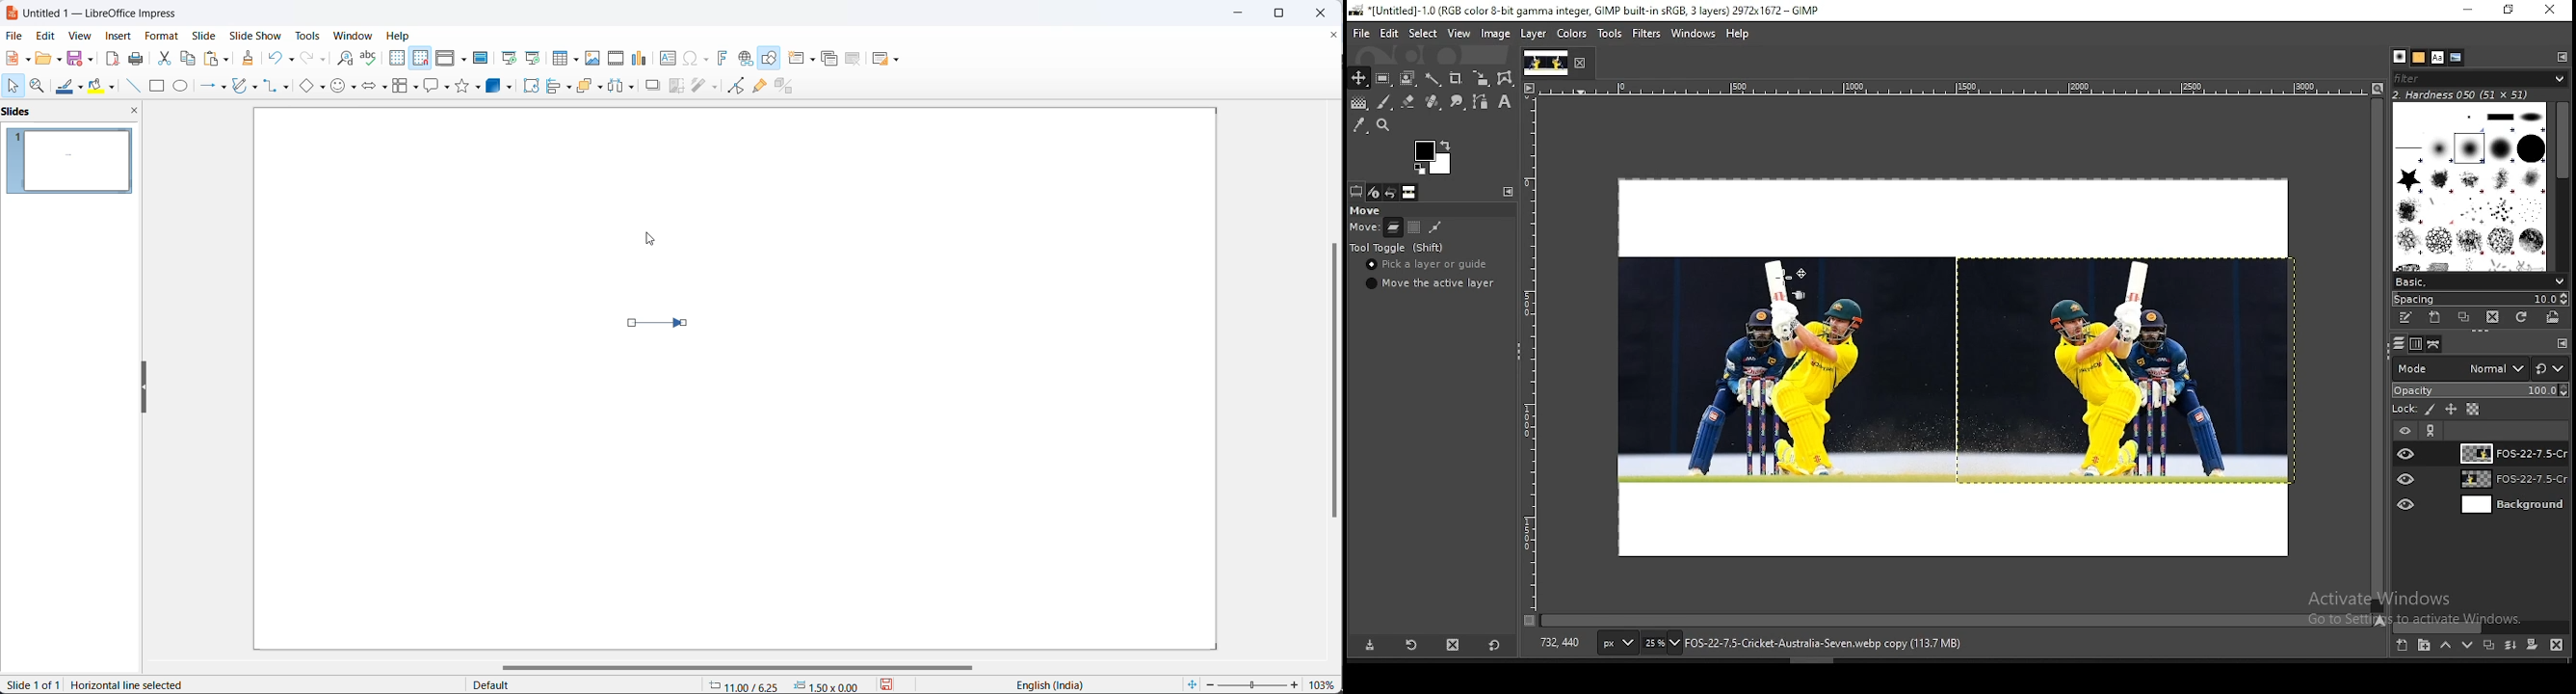 This screenshot has height=700, width=2576. Describe the element at coordinates (1043, 686) in the screenshot. I see `English(India)` at that location.